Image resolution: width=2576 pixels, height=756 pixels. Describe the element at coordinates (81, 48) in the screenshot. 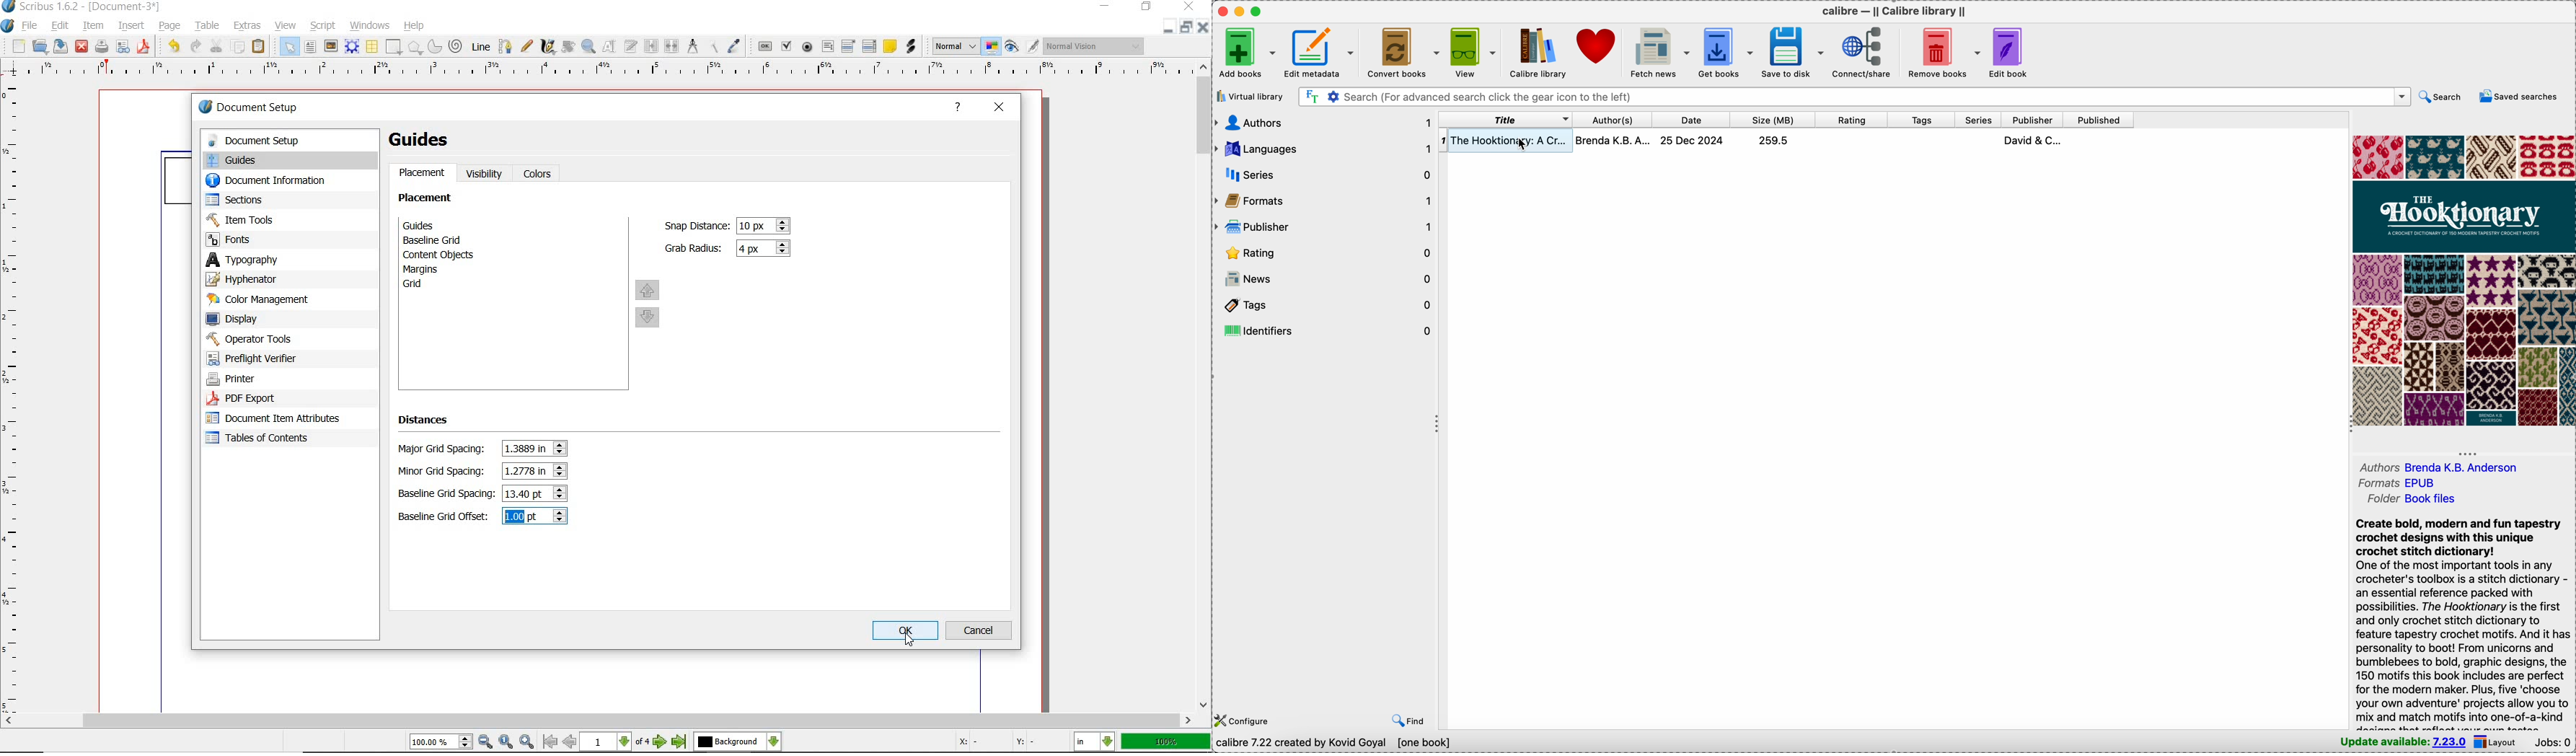

I see `close` at that location.